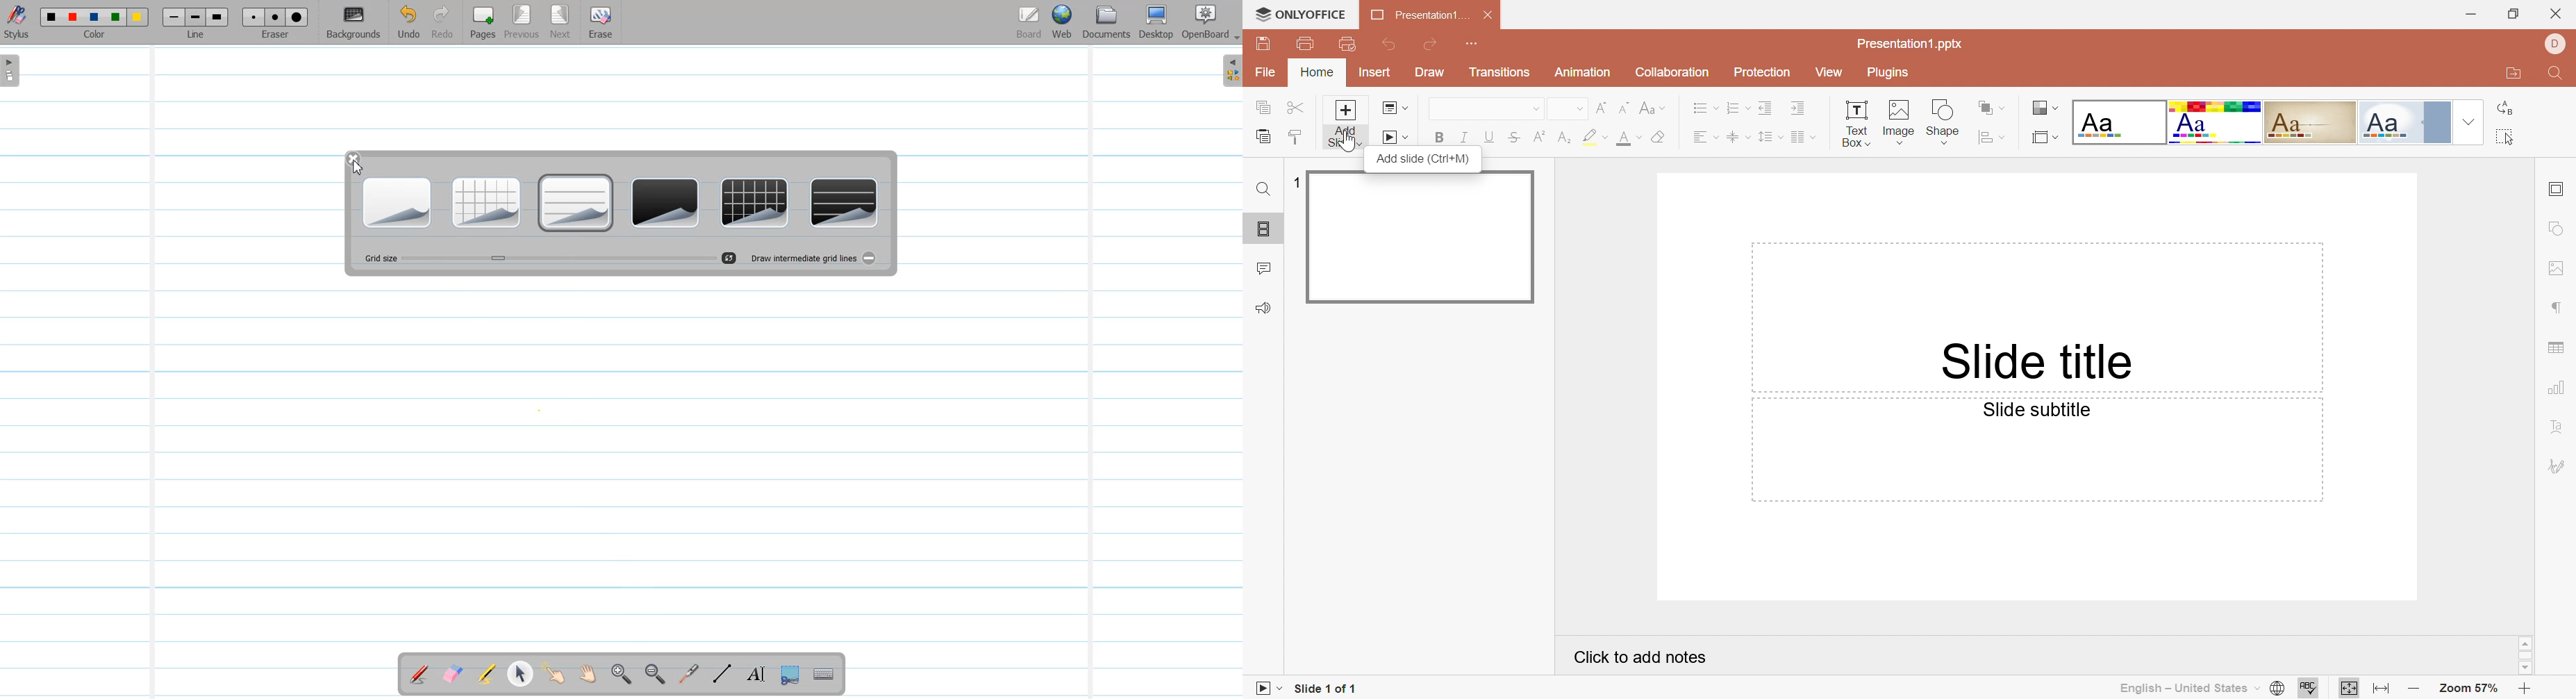 The width and height of the screenshot is (2576, 700). Describe the element at coordinates (1768, 107) in the screenshot. I see `Decrease Indent` at that location.